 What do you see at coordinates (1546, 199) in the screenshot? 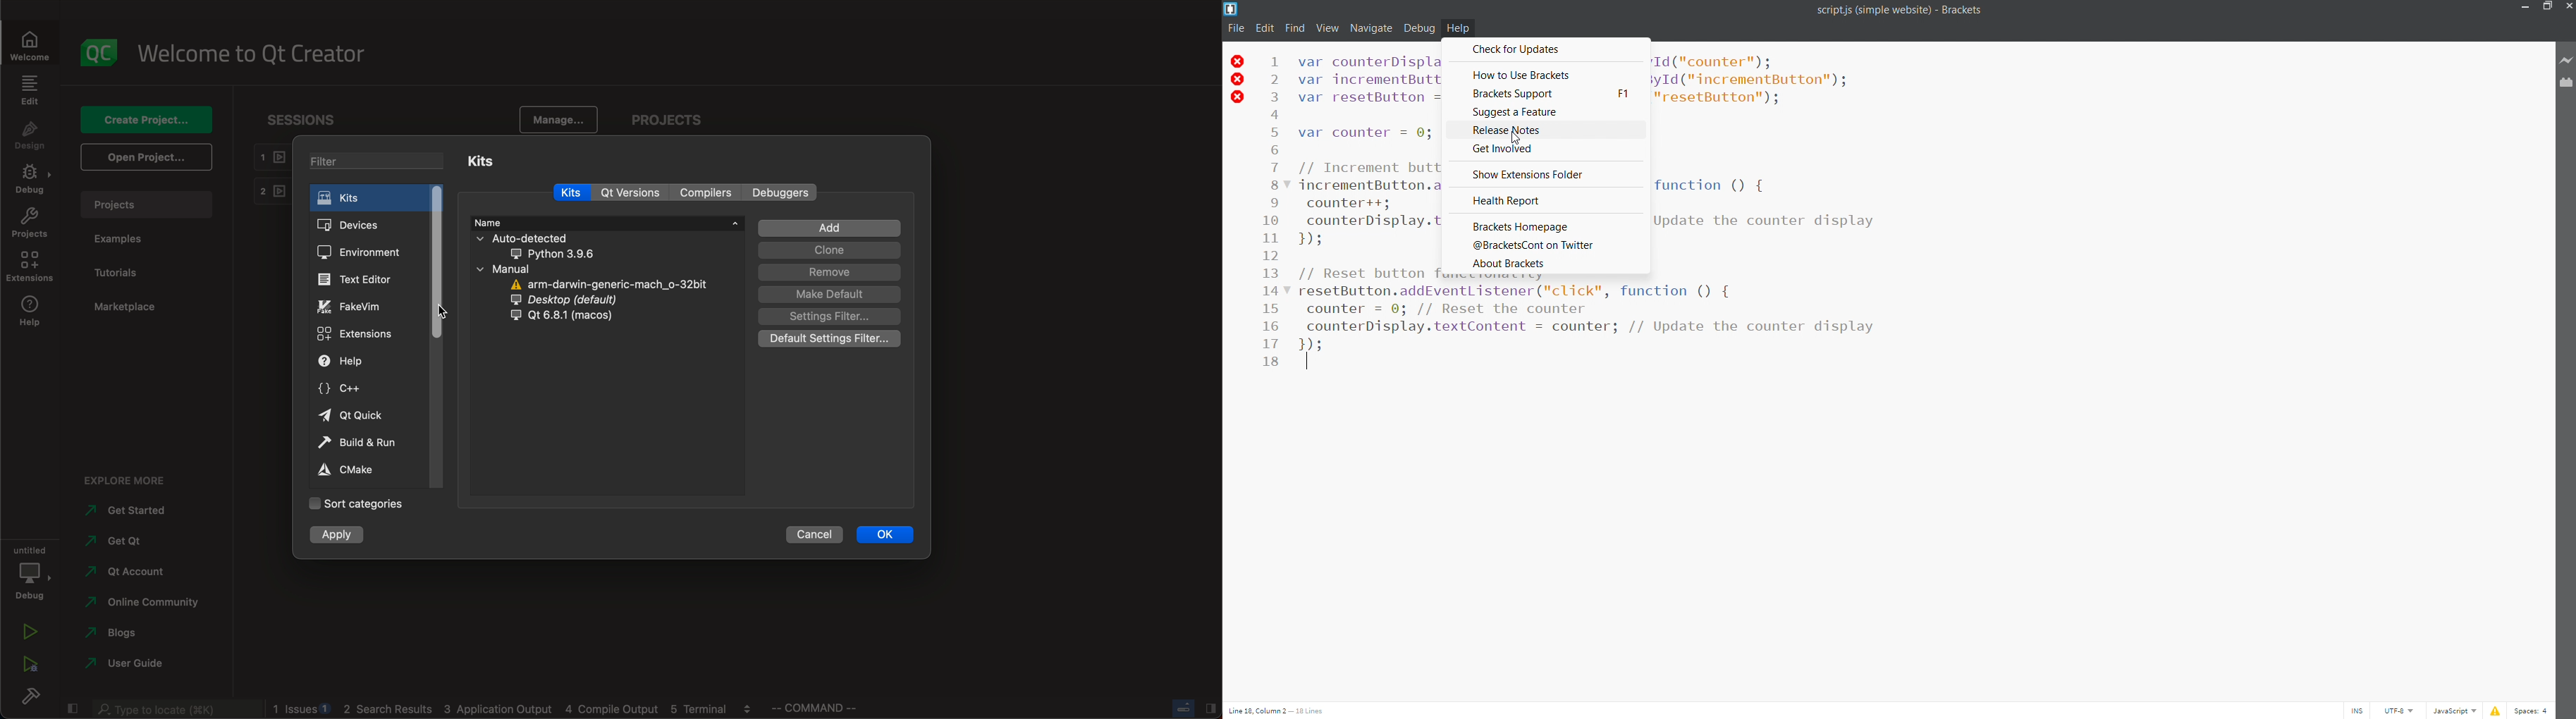
I see `health report` at bounding box center [1546, 199].